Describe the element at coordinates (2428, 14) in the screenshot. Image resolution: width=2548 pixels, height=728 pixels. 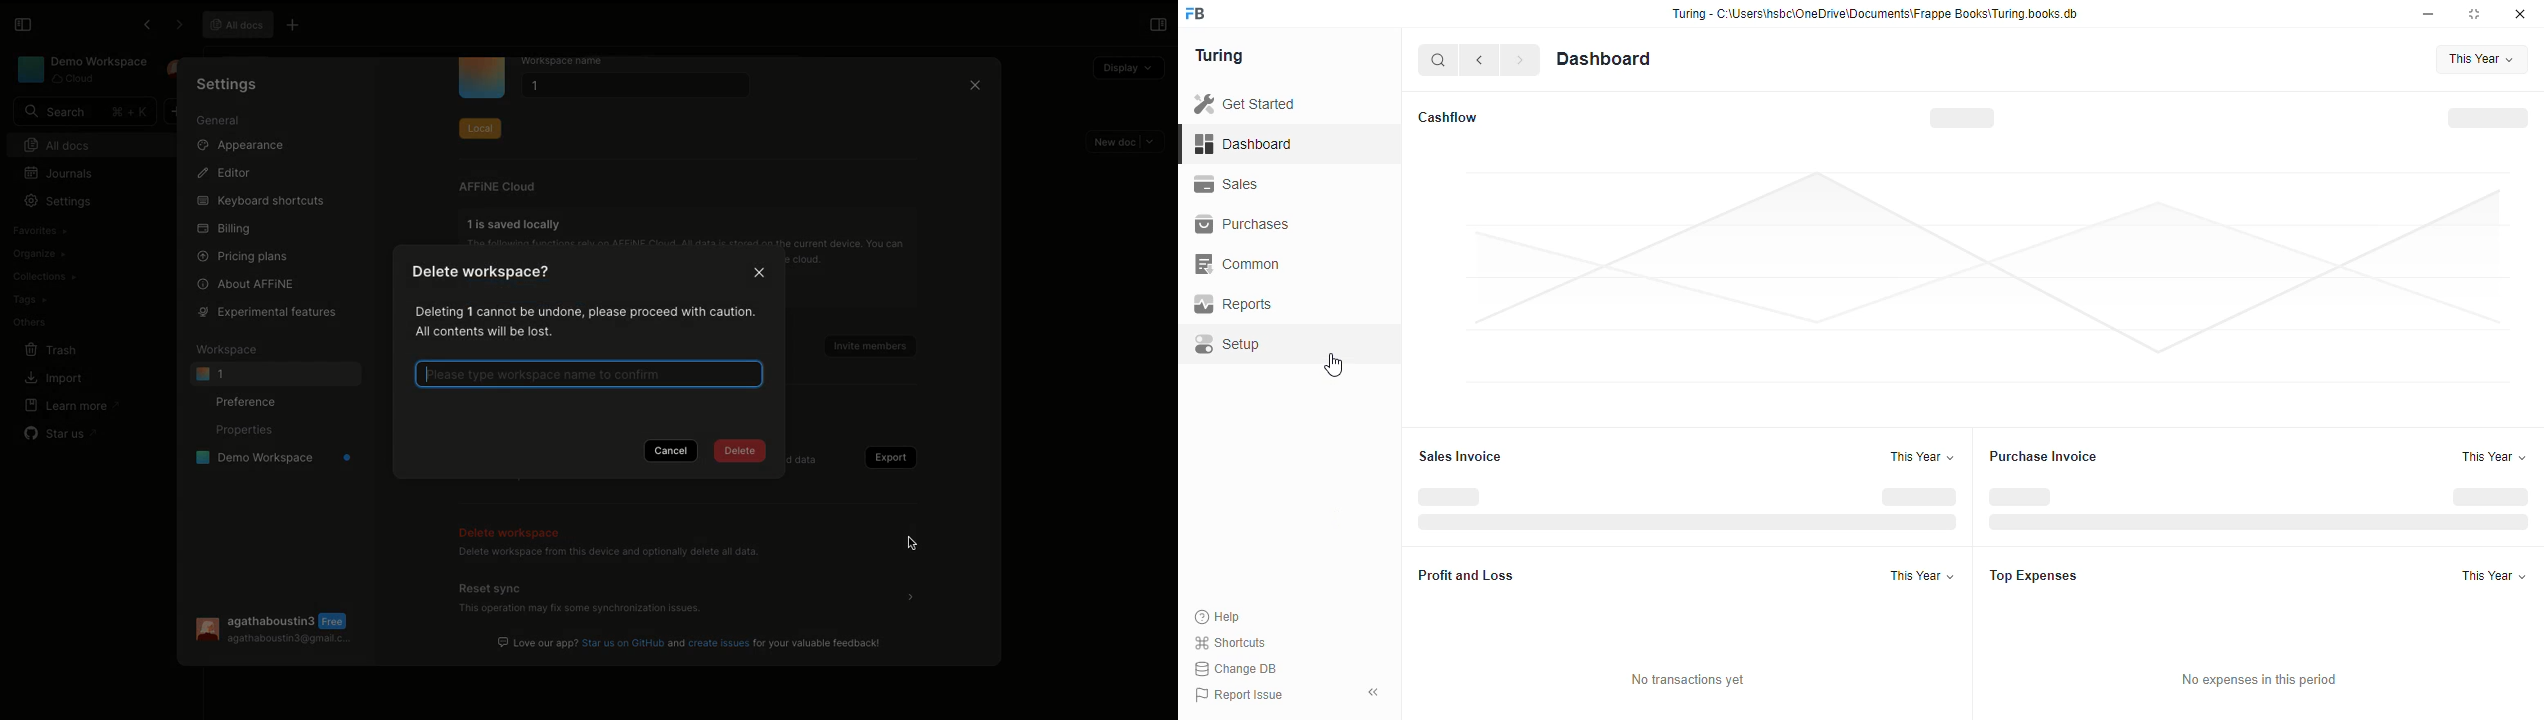
I see `minimize` at that location.